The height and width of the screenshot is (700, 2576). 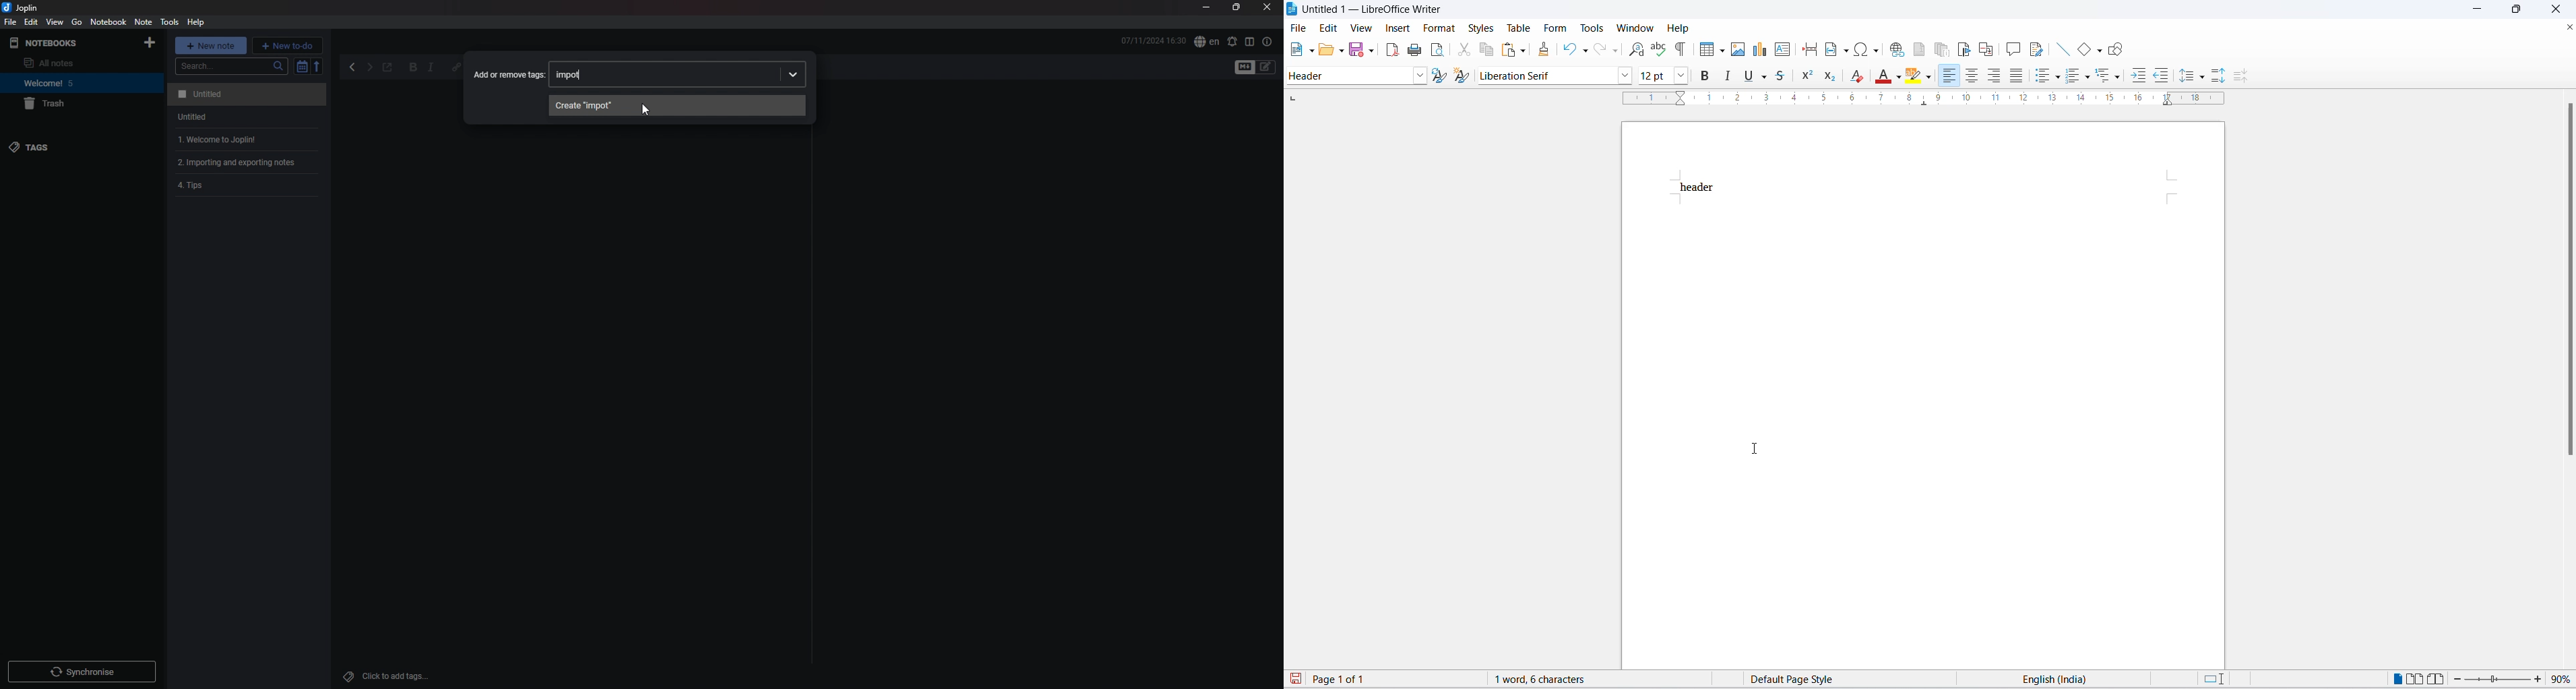 What do you see at coordinates (11, 22) in the screenshot?
I see `file` at bounding box center [11, 22].